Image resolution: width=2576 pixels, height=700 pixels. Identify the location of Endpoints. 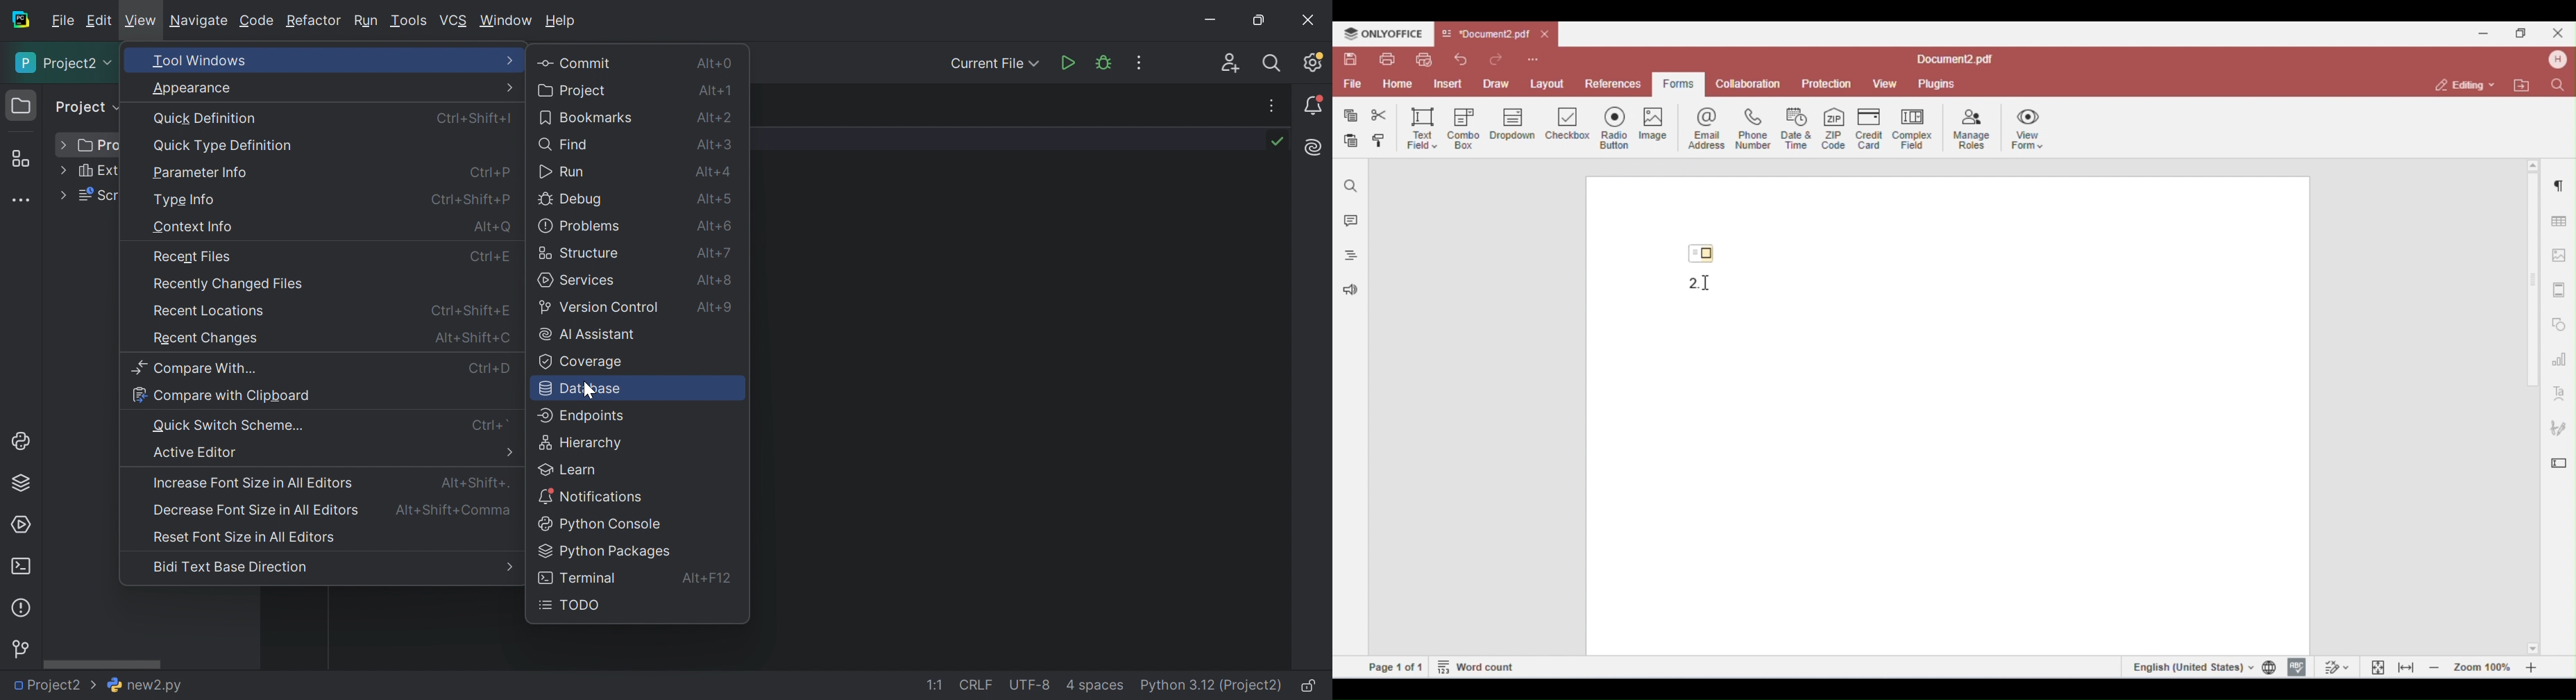
(583, 417).